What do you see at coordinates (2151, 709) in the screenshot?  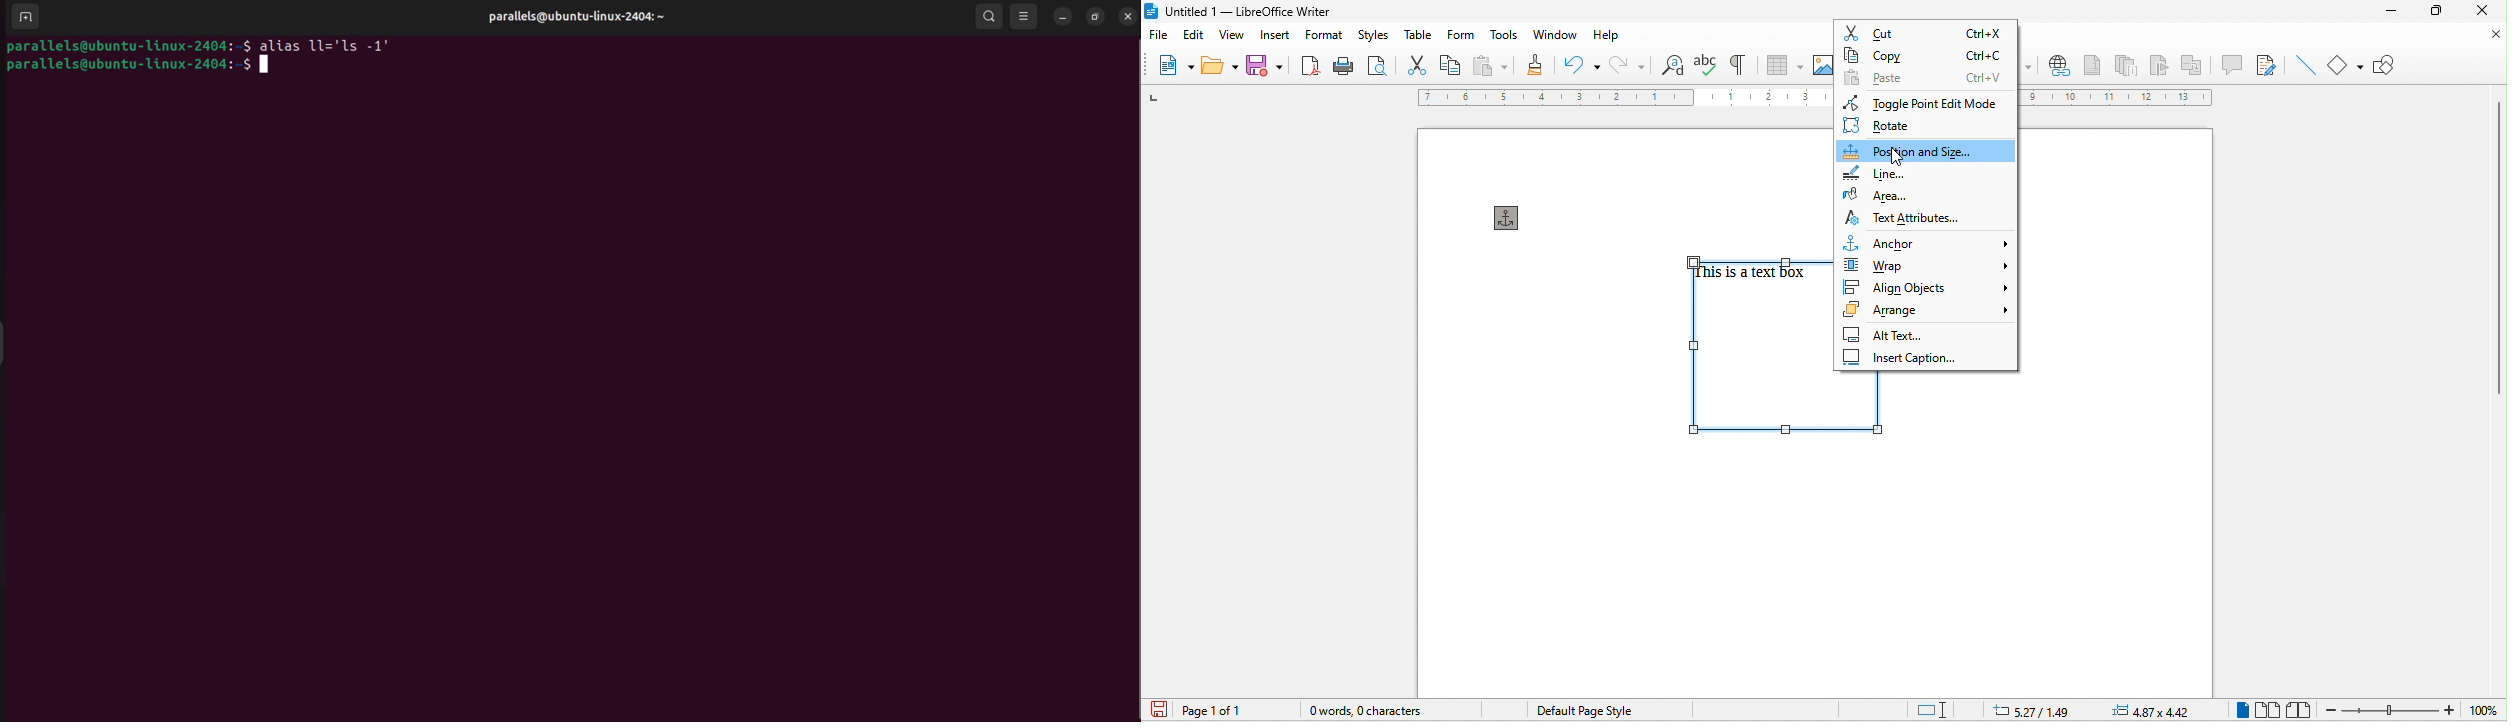 I see `4.87zx4.42` at bounding box center [2151, 709].